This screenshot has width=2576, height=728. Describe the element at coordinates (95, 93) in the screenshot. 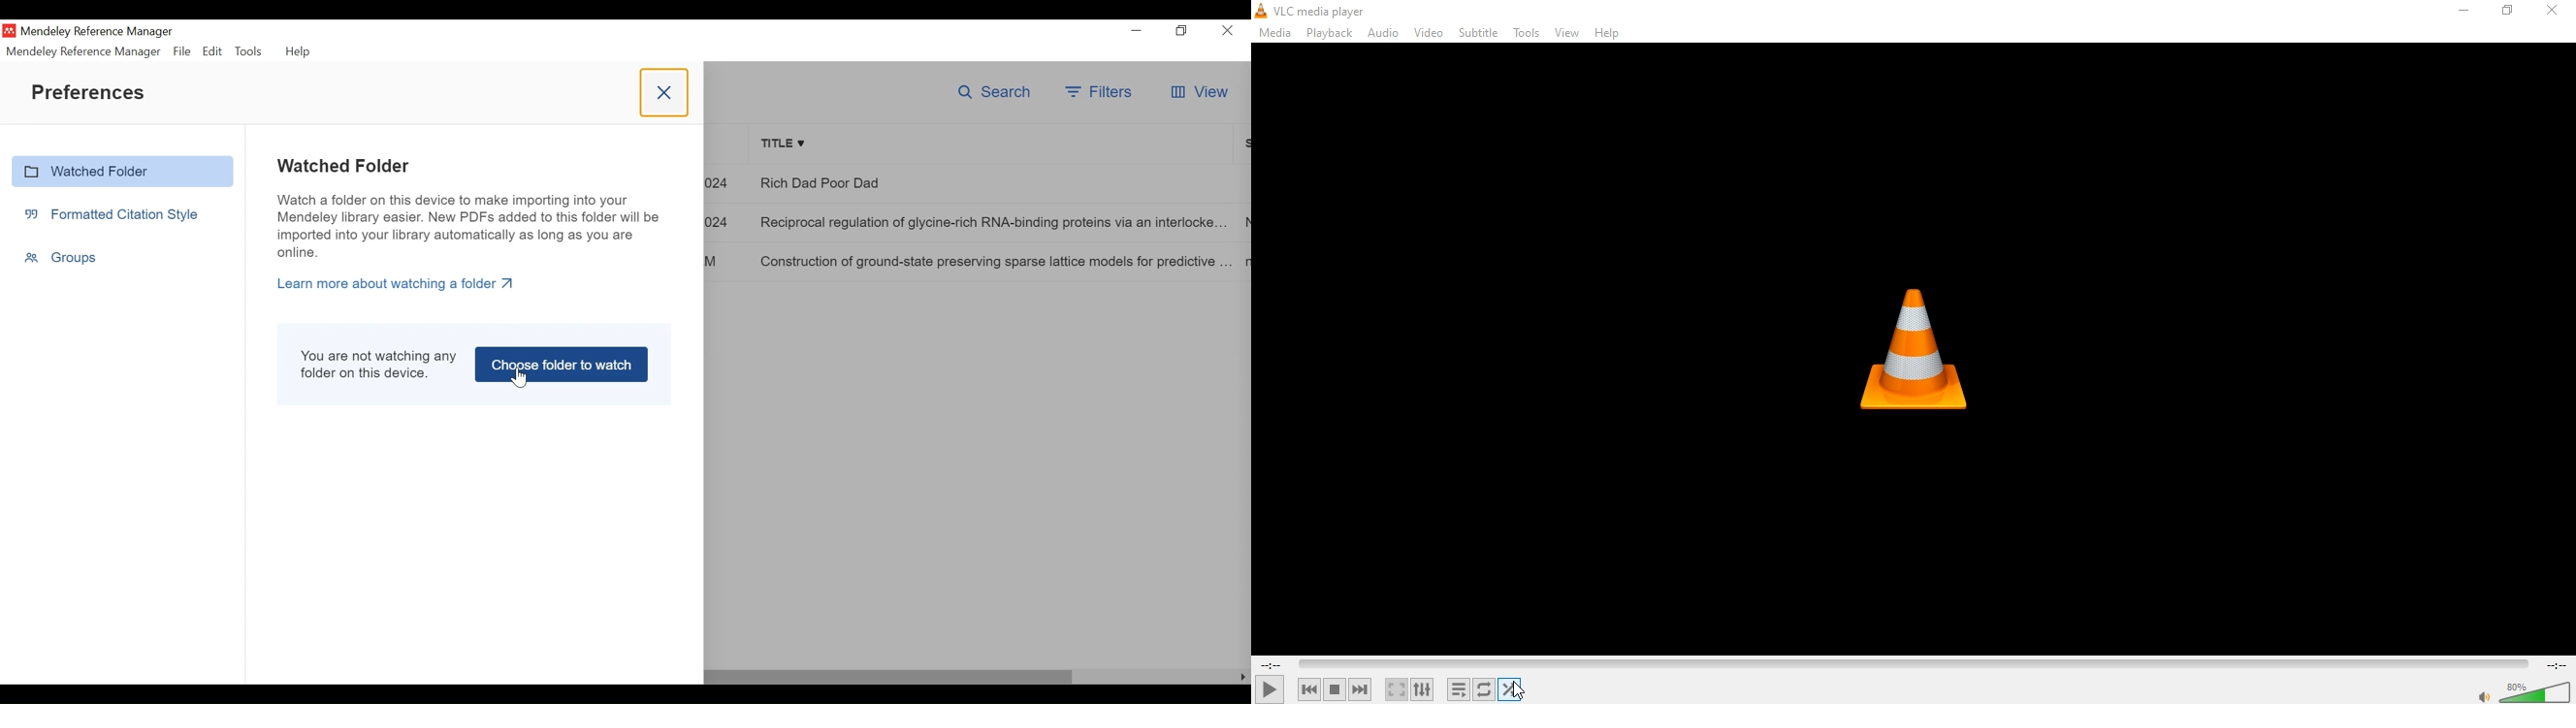

I see `Preferences` at that location.